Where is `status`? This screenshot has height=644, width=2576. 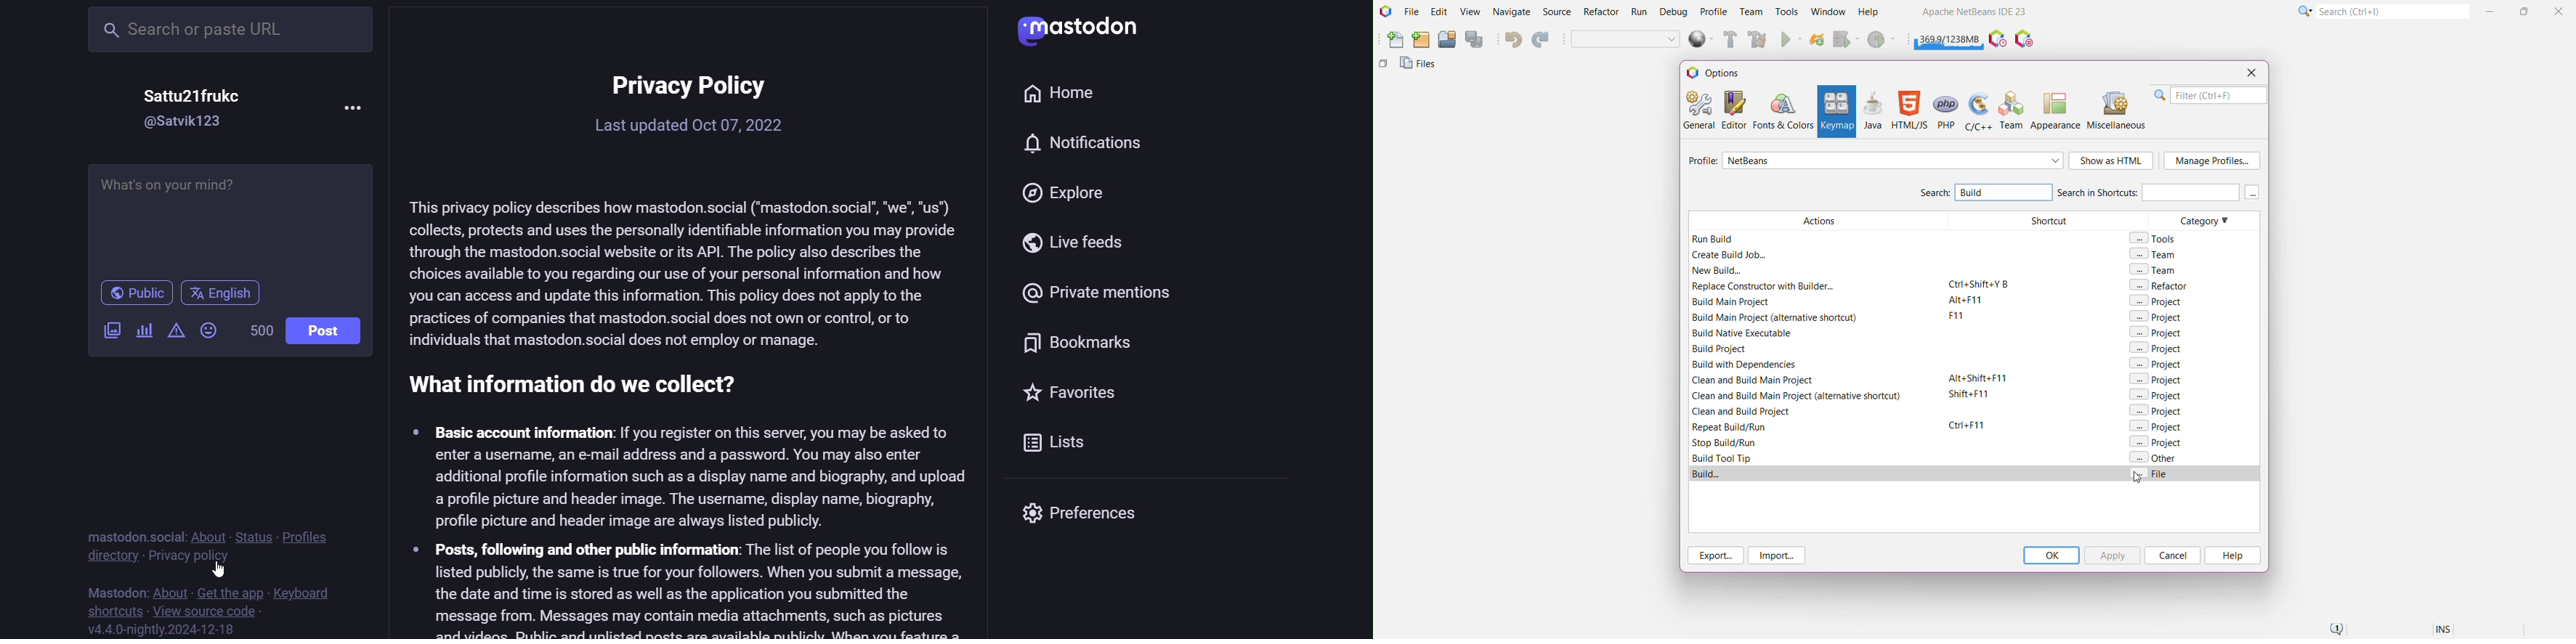 status is located at coordinates (253, 530).